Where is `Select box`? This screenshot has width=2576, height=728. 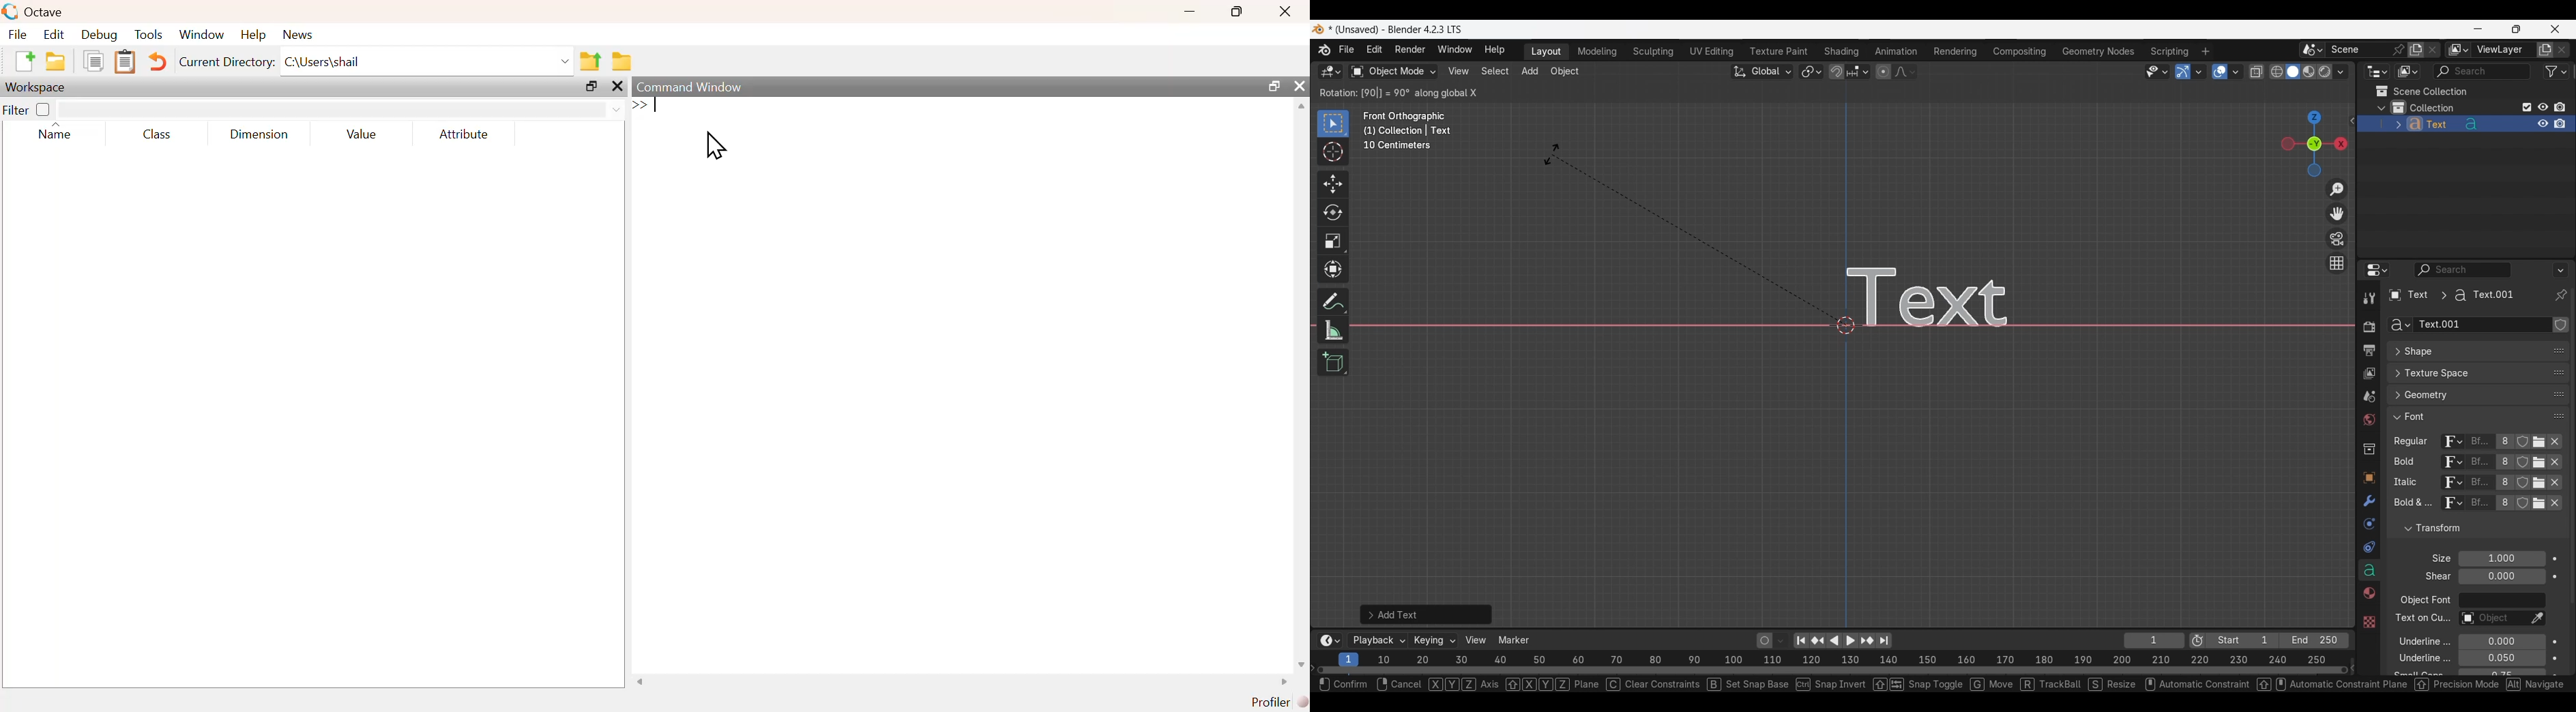
Select box is located at coordinates (1333, 123).